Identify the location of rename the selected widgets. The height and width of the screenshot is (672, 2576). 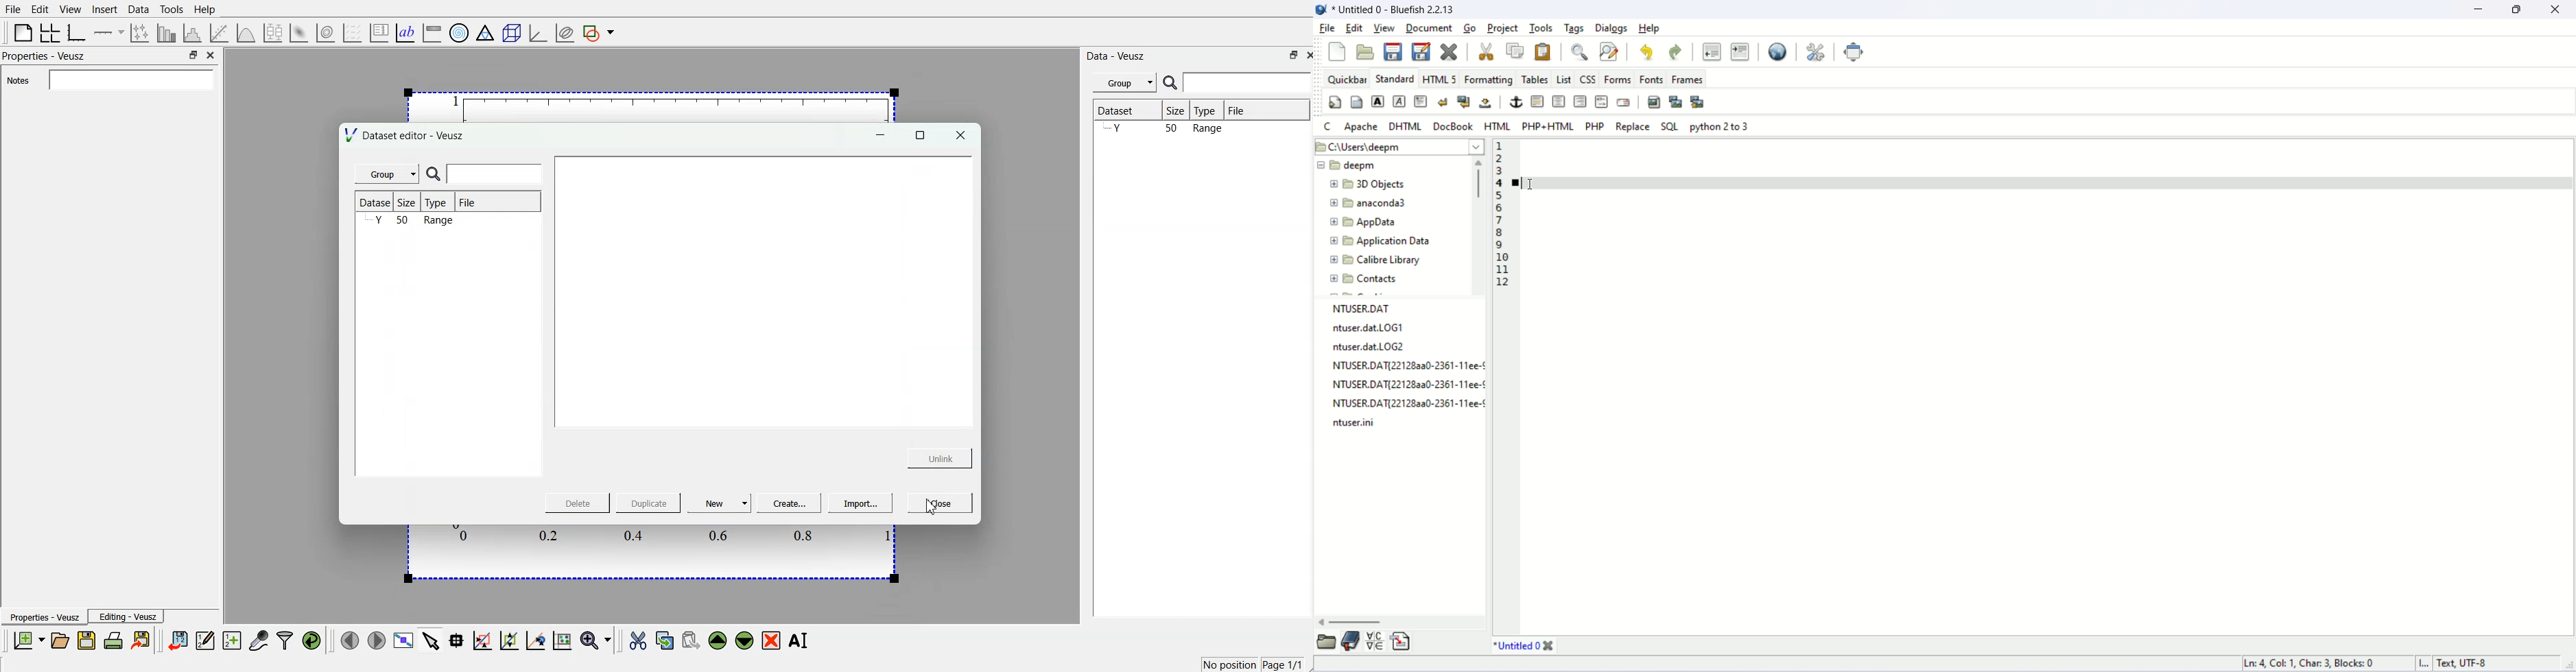
(799, 640).